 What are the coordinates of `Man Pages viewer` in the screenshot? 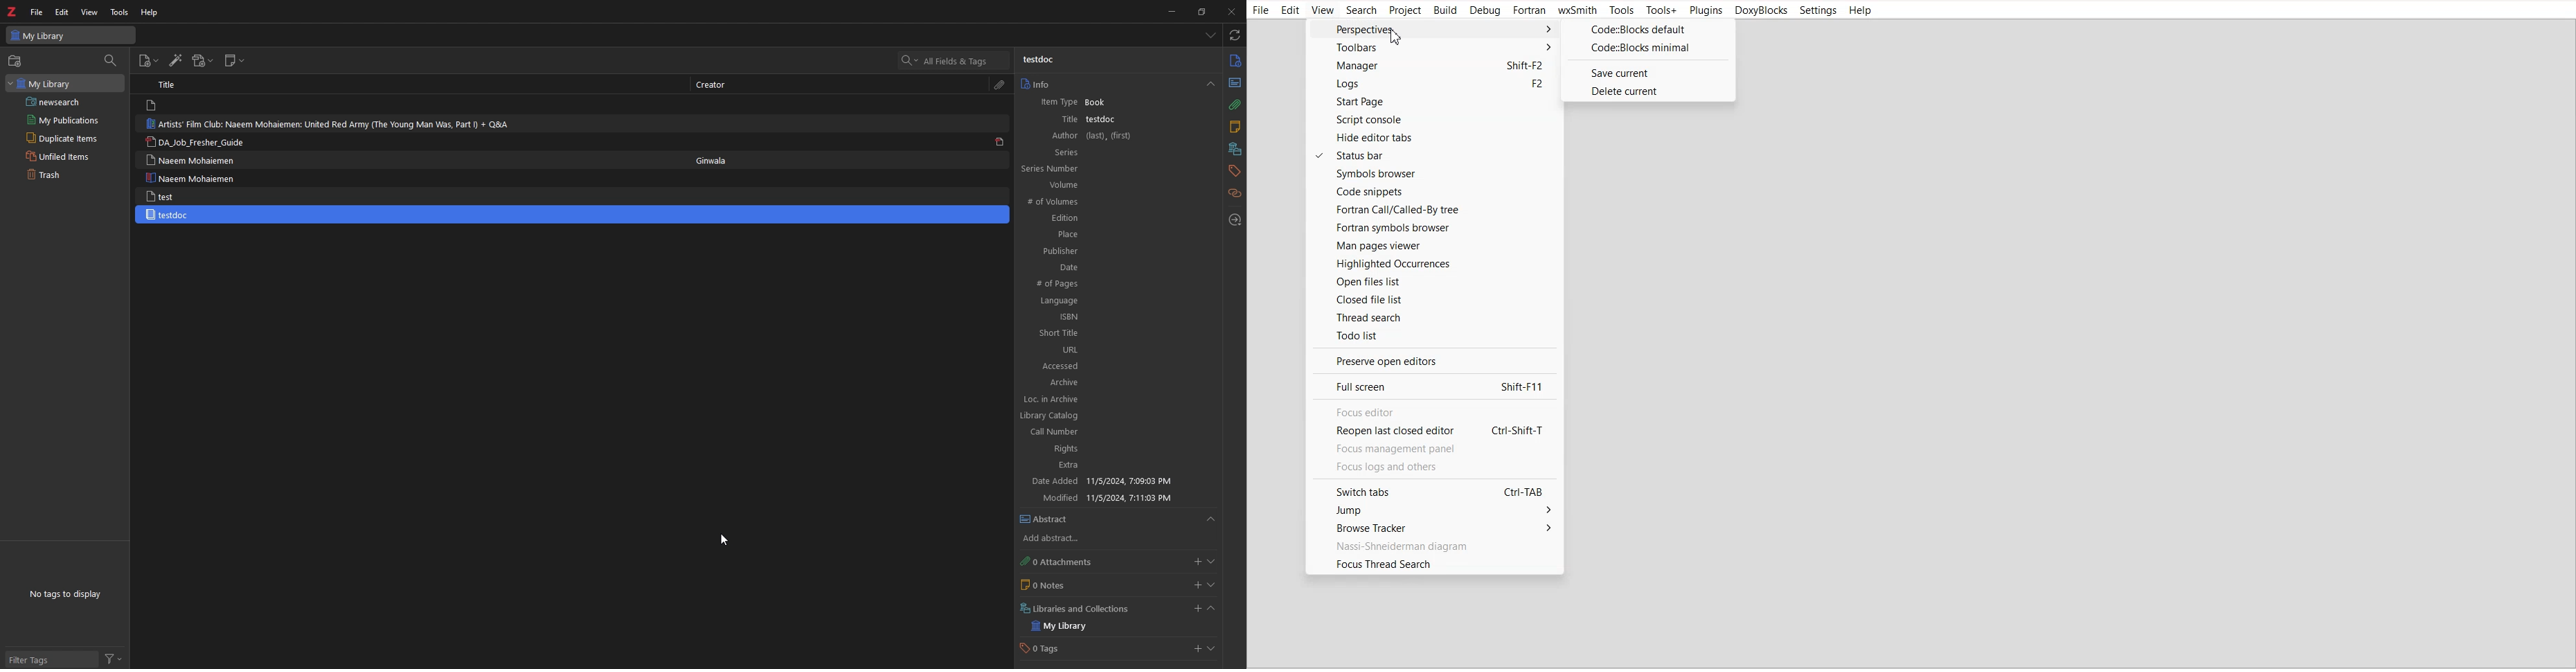 It's located at (1433, 246).